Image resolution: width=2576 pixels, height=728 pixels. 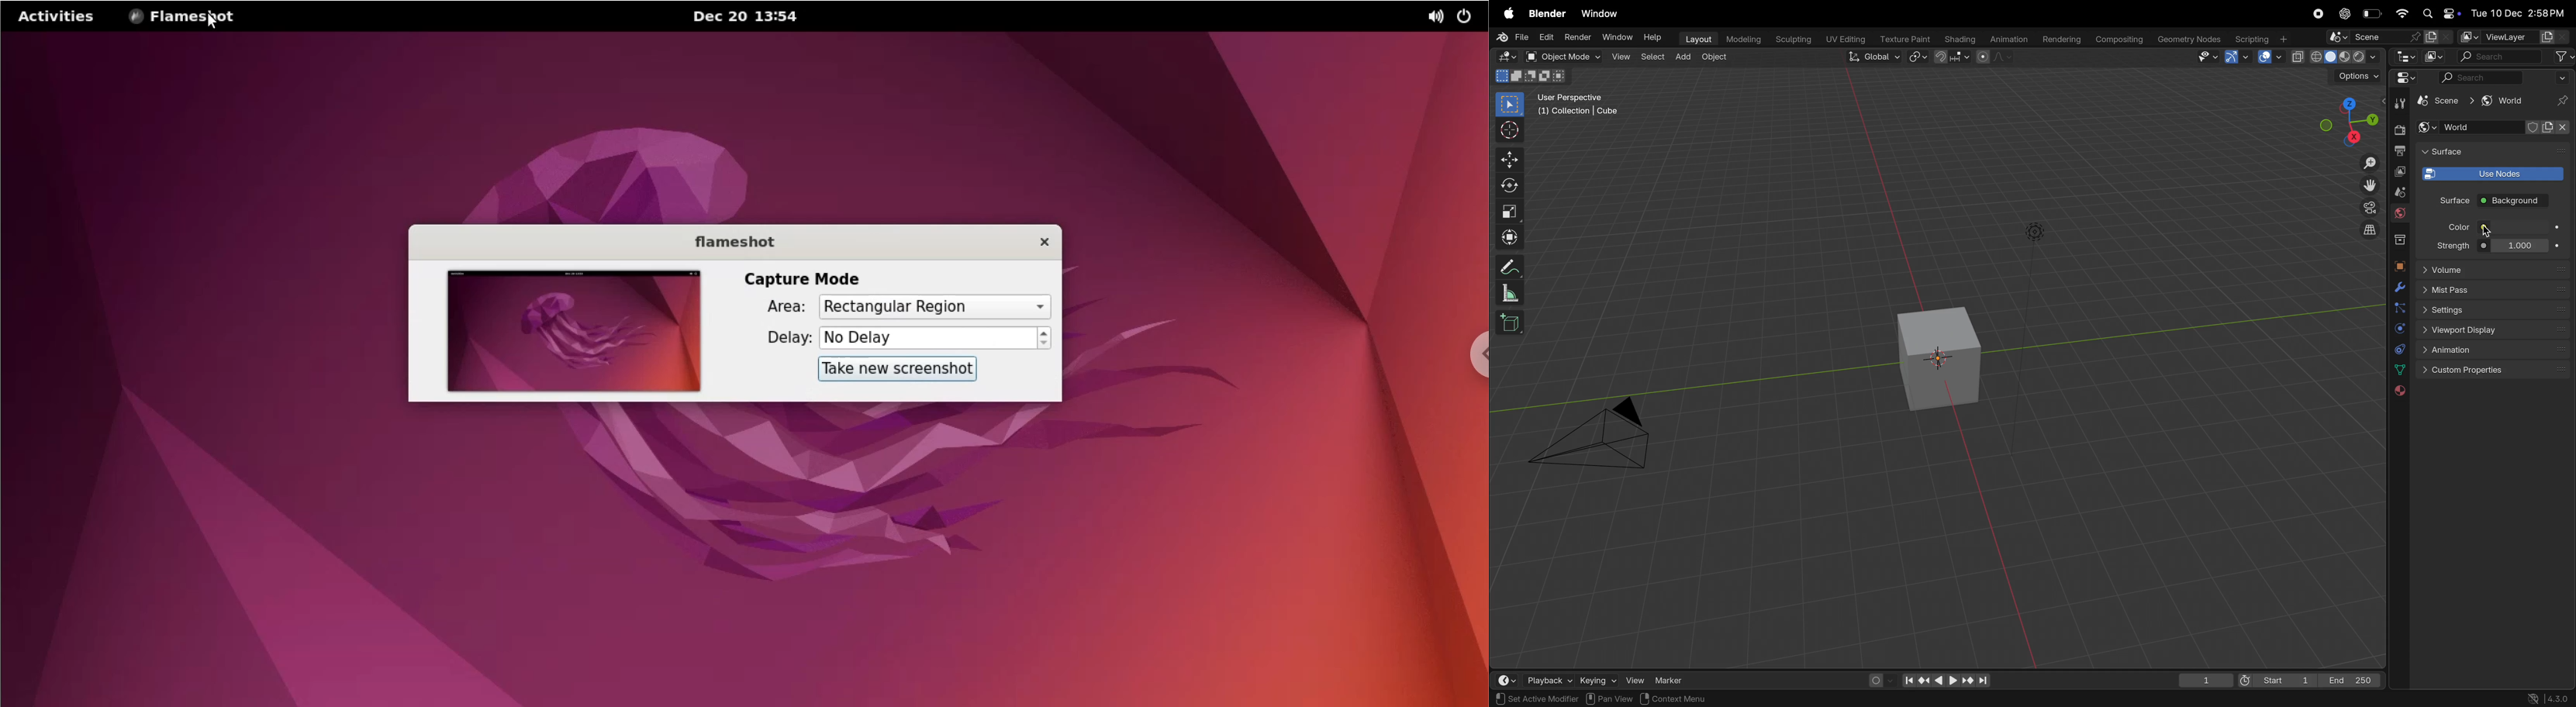 What do you see at coordinates (2450, 246) in the screenshot?
I see `Strength` at bounding box center [2450, 246].